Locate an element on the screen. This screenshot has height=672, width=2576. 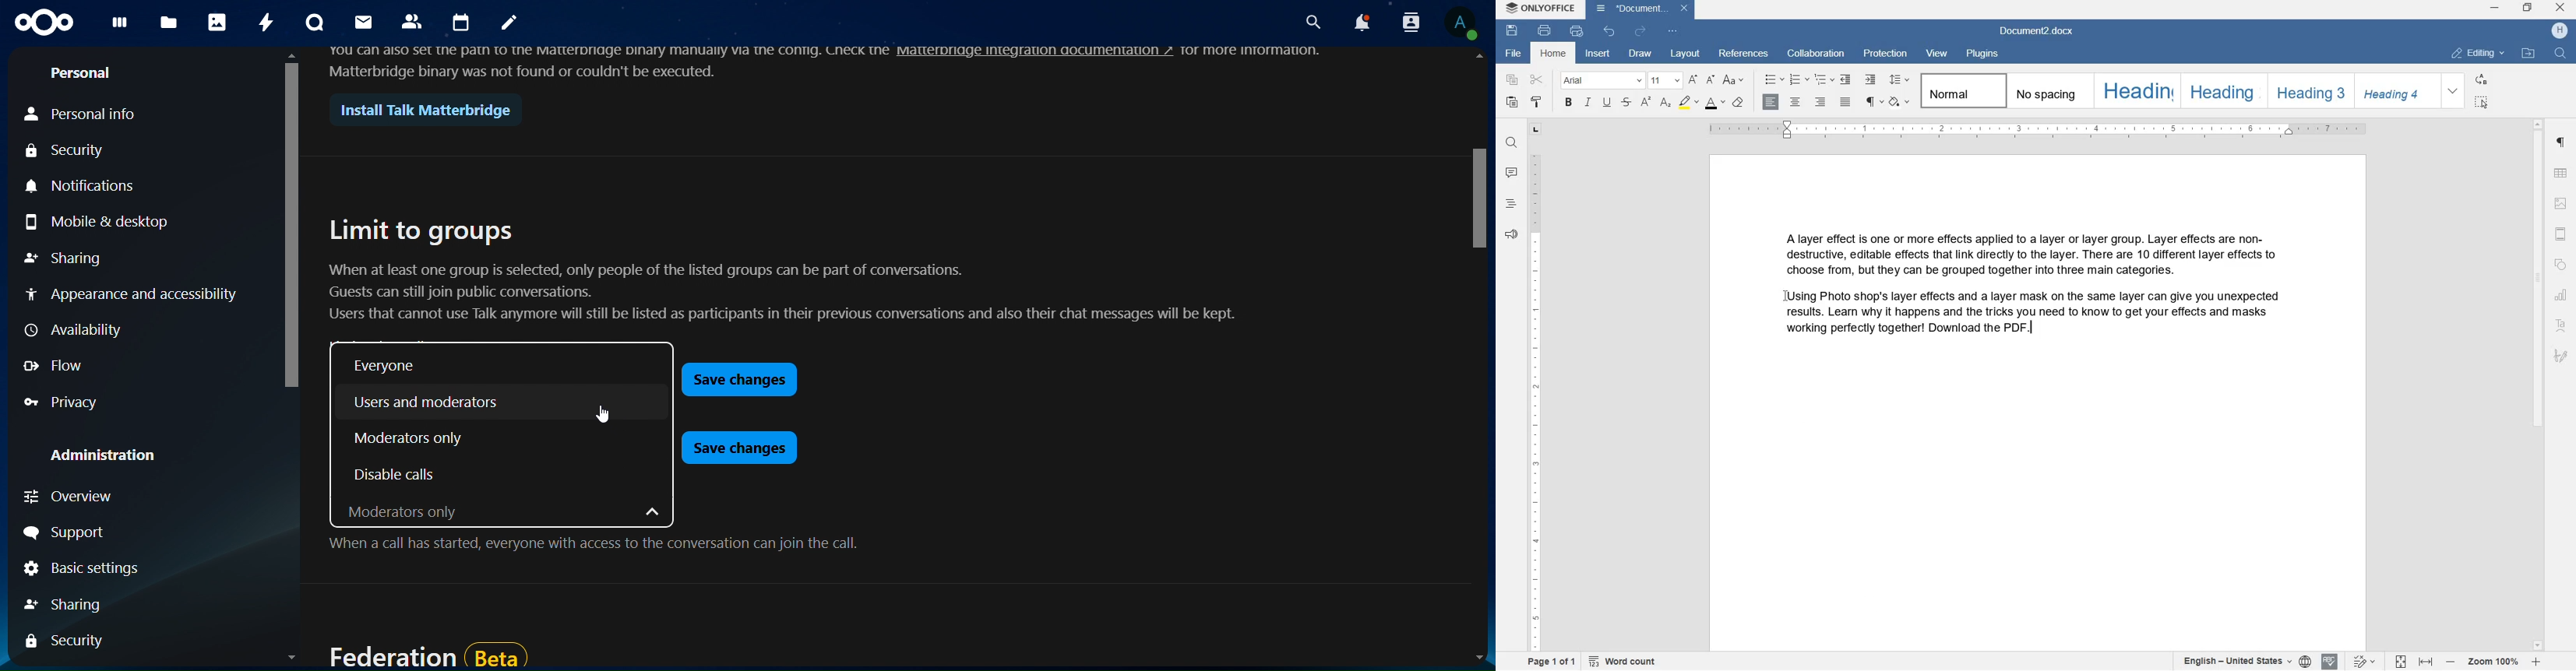
COMMENTS is located at coordinates (1510, 172).